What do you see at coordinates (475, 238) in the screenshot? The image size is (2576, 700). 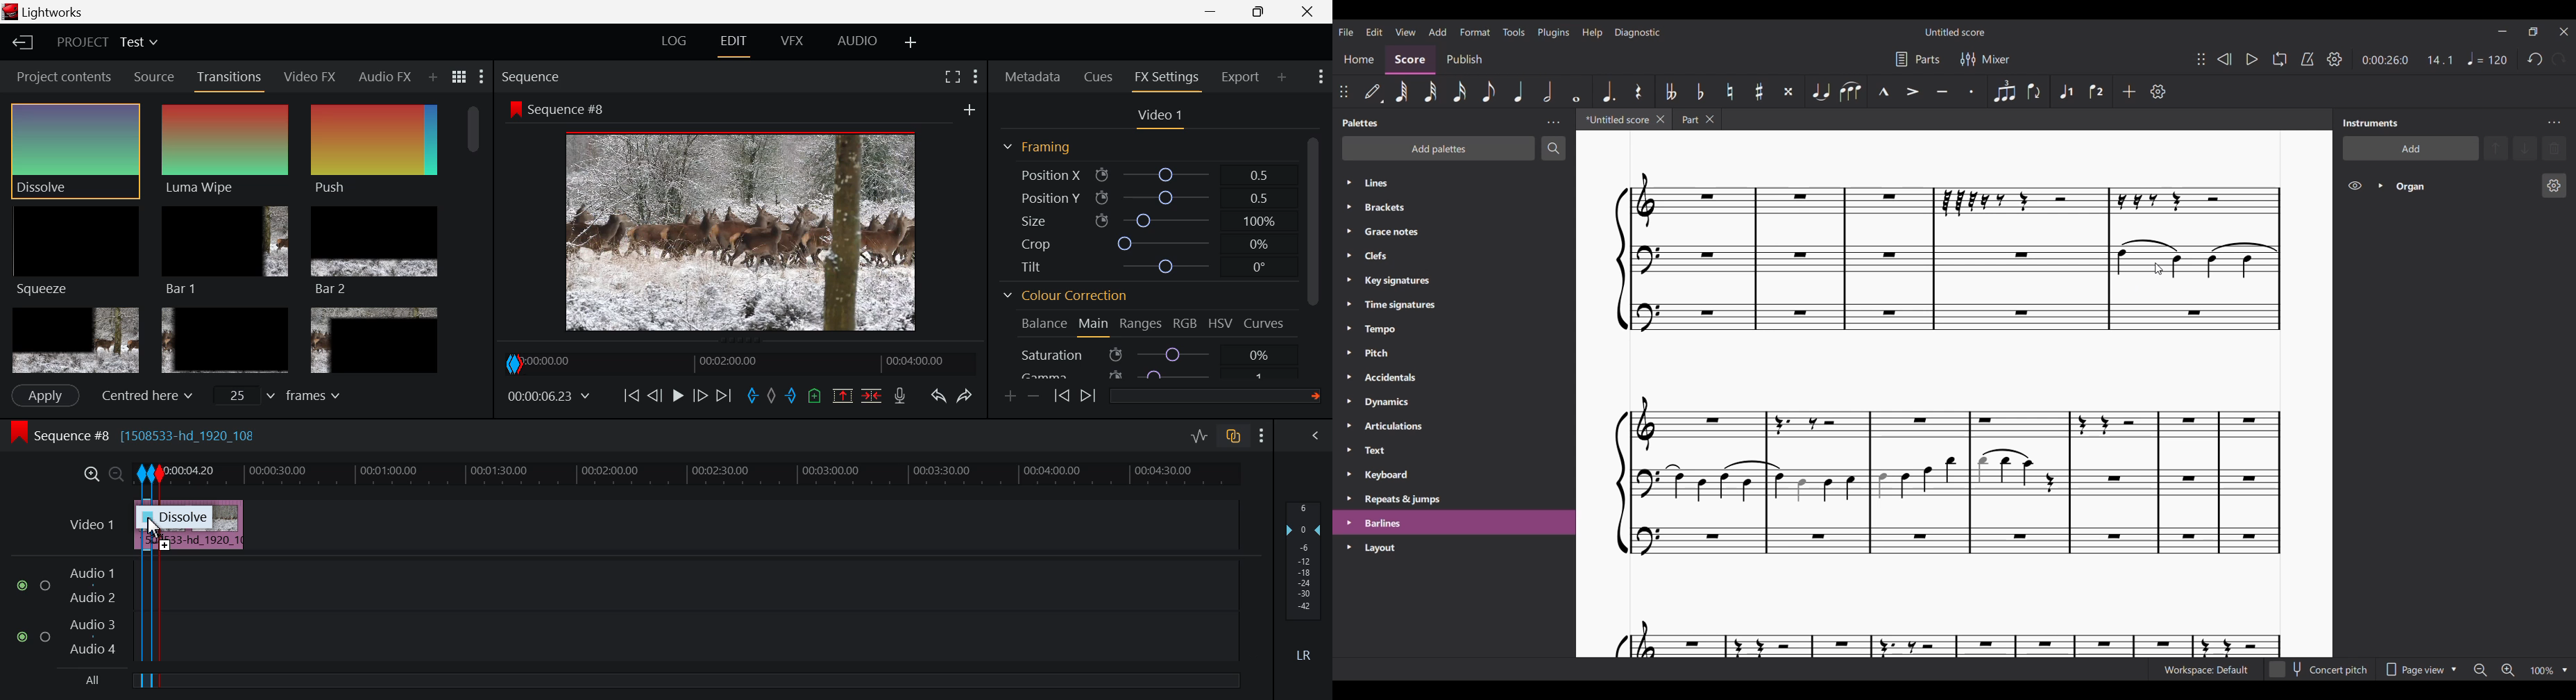 I see `Scroll Bar` at bounding box center [475, 238].